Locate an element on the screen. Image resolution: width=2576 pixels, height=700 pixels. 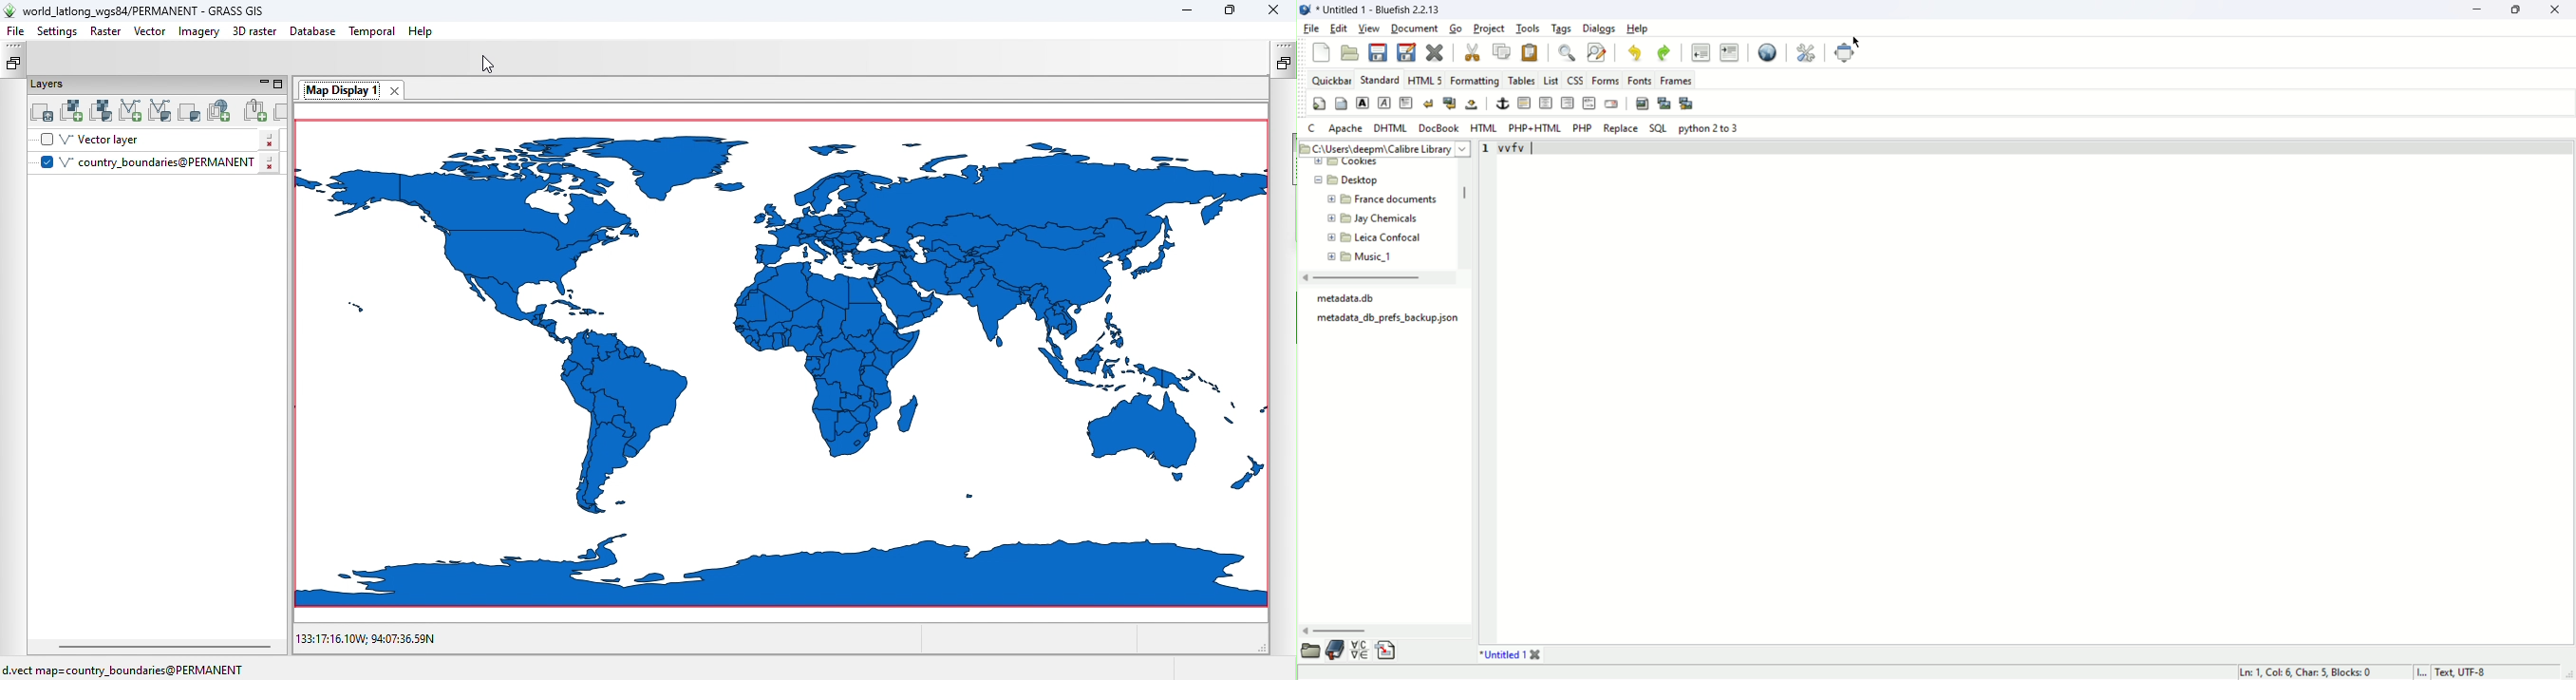
new is located at coordinates (1322, 53).